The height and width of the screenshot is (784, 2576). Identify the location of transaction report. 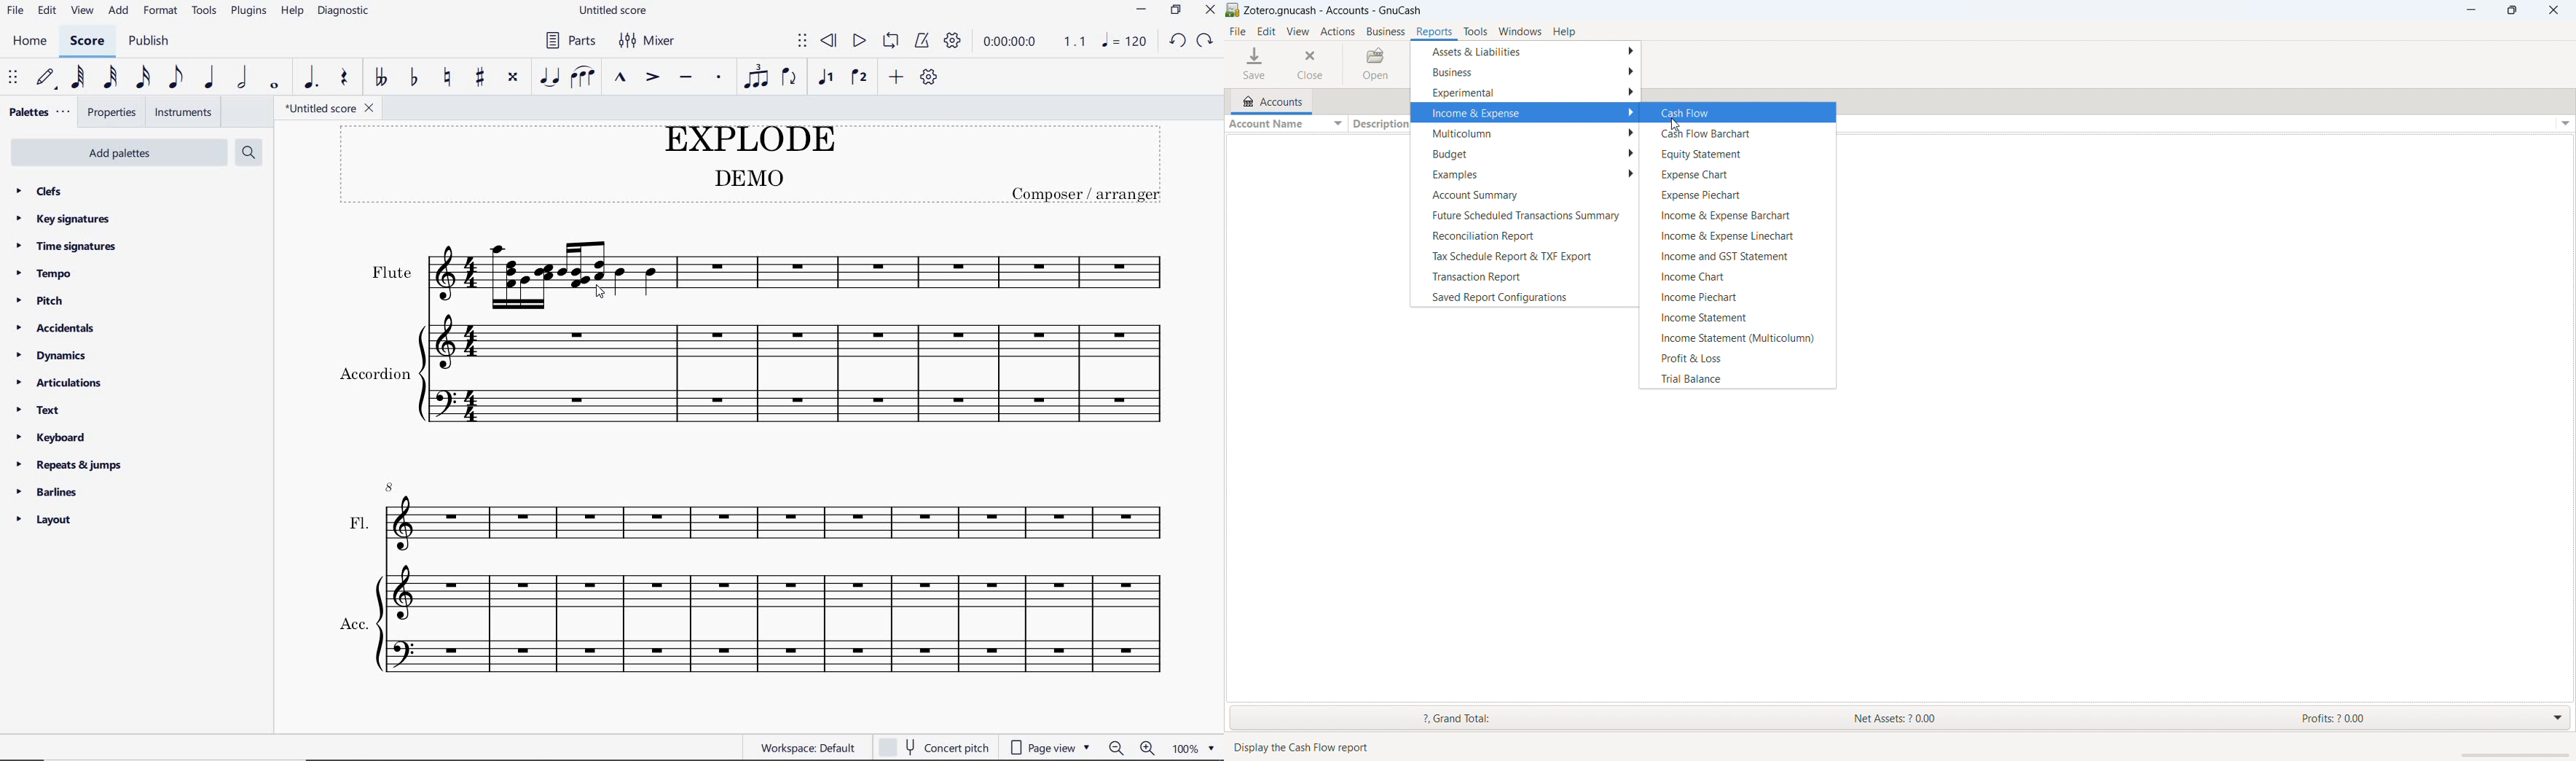
(1523, 276).